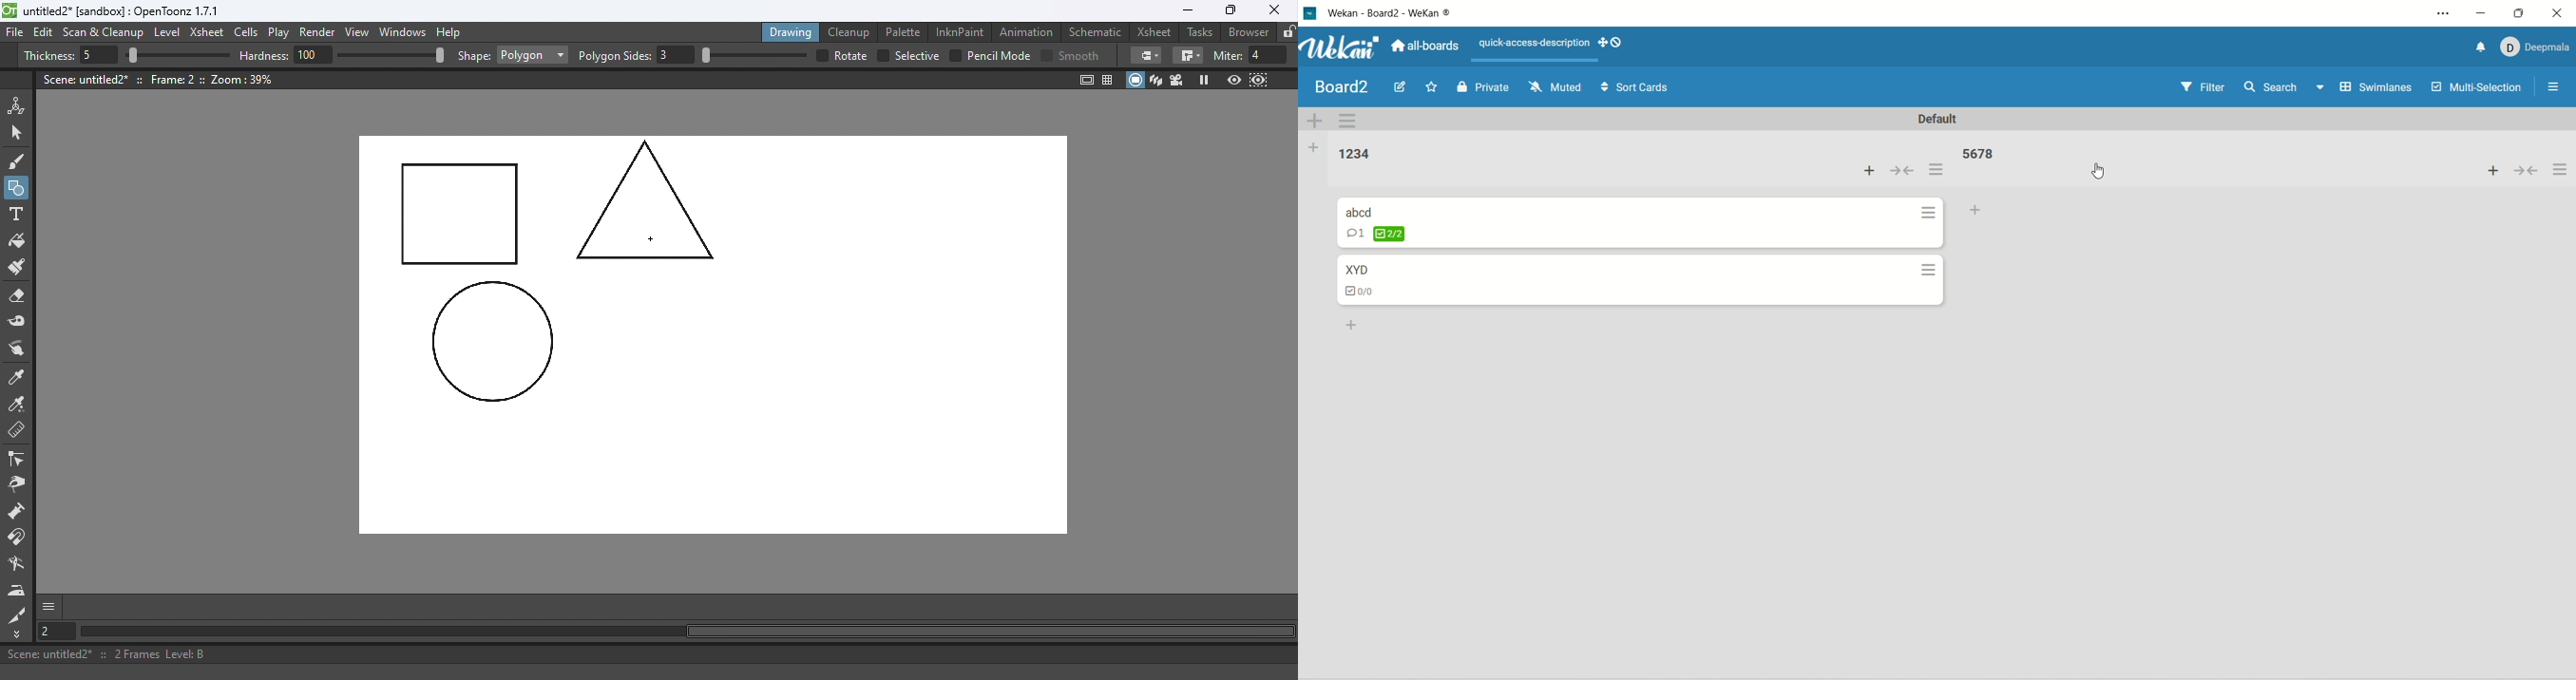  Describe the element at coordinates (1233, 81) in the screenshot. I see `Preview` at that location.